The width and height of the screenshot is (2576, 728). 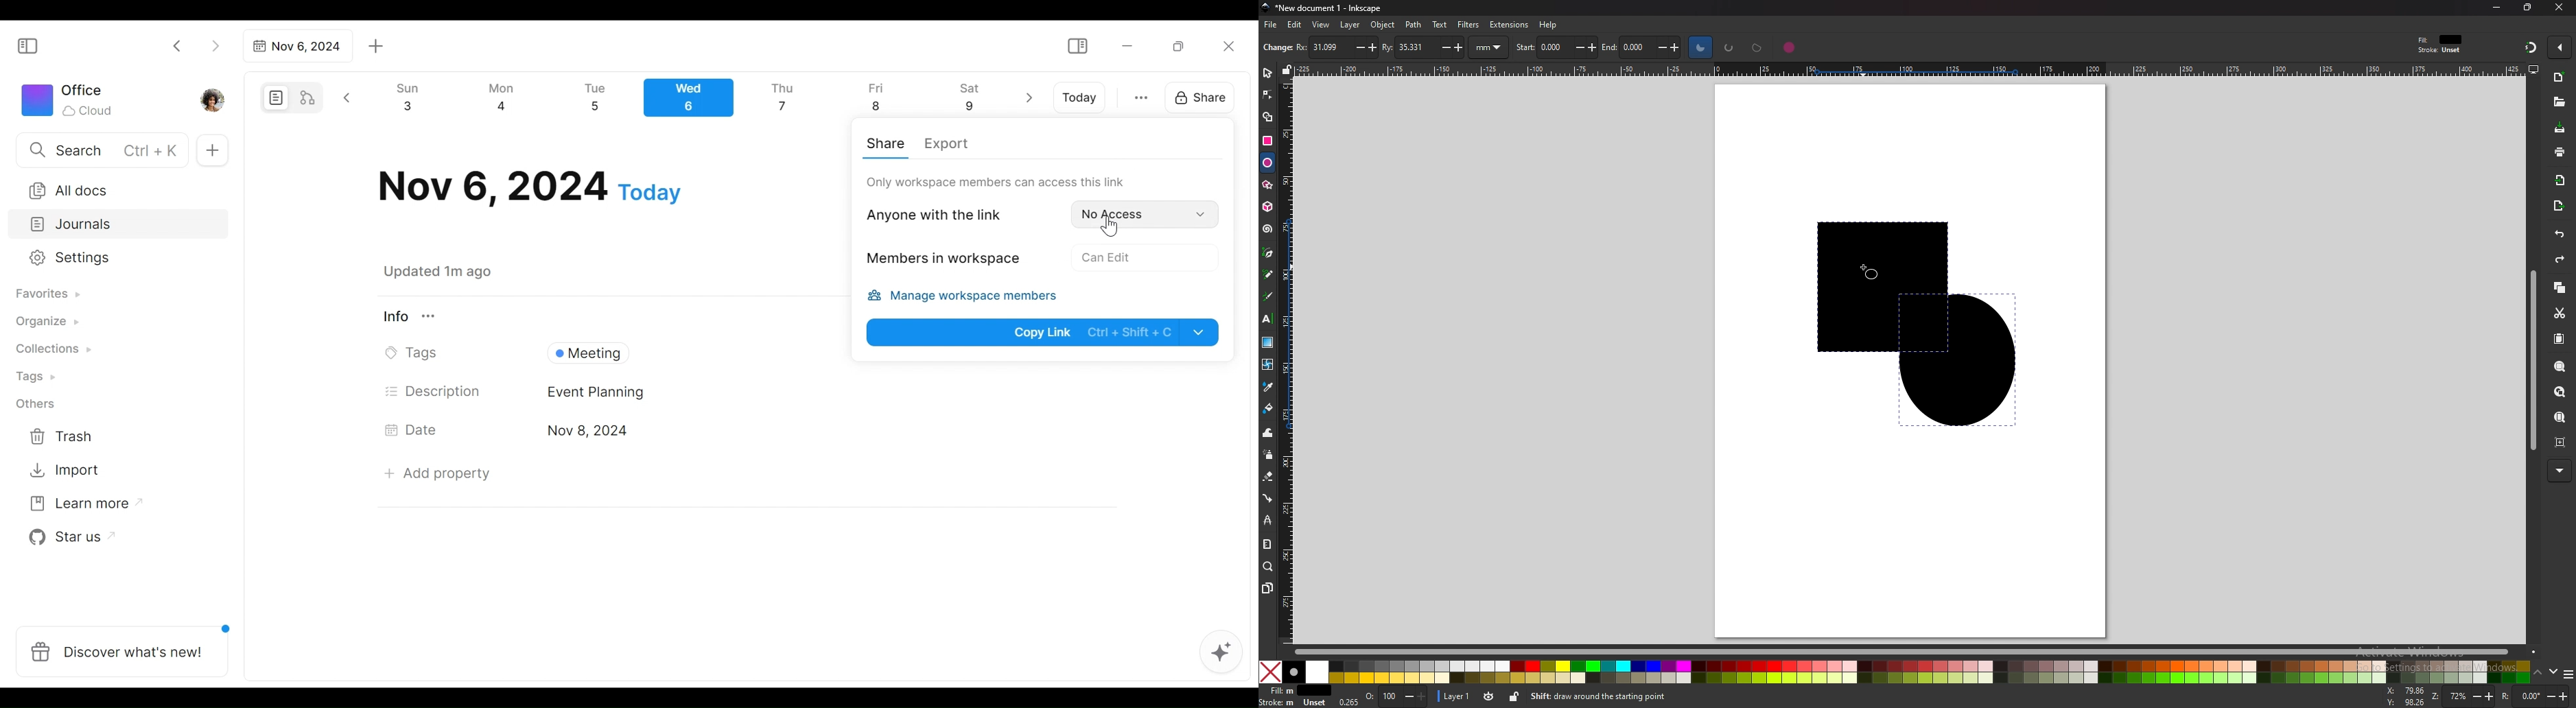 I want to click on vertical radius, so click(x=1424, y=46).